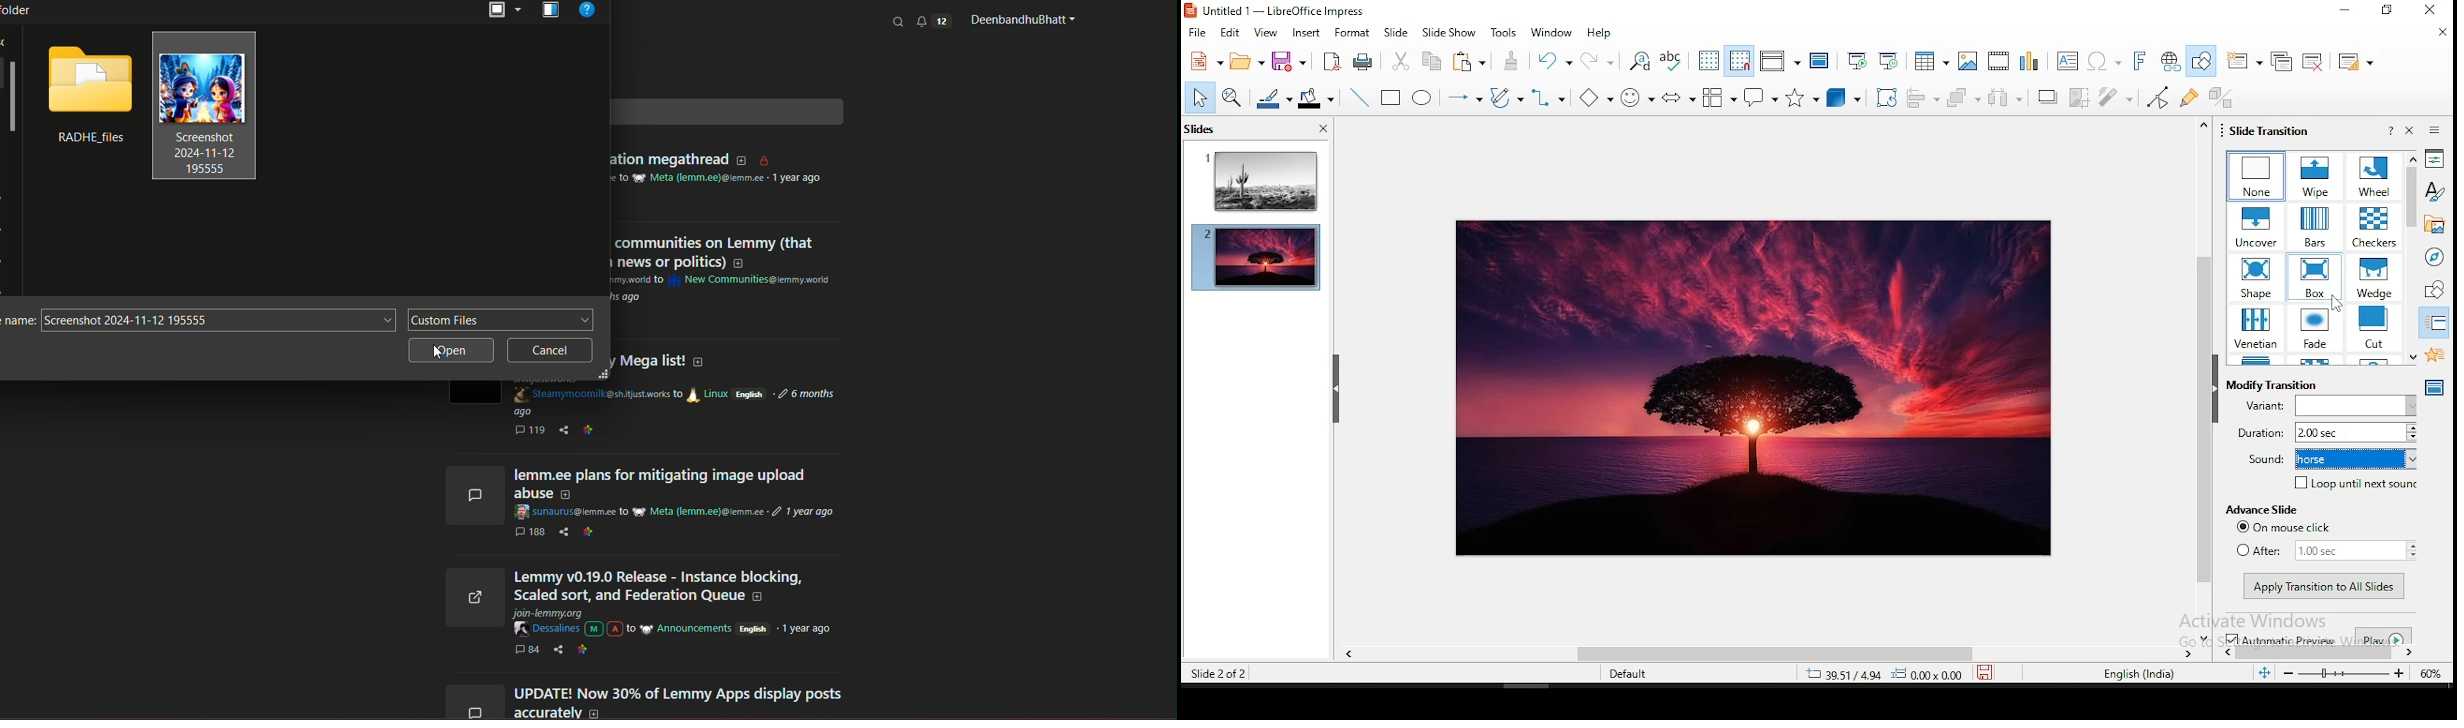  I want to click on help, so click(1600, 34).